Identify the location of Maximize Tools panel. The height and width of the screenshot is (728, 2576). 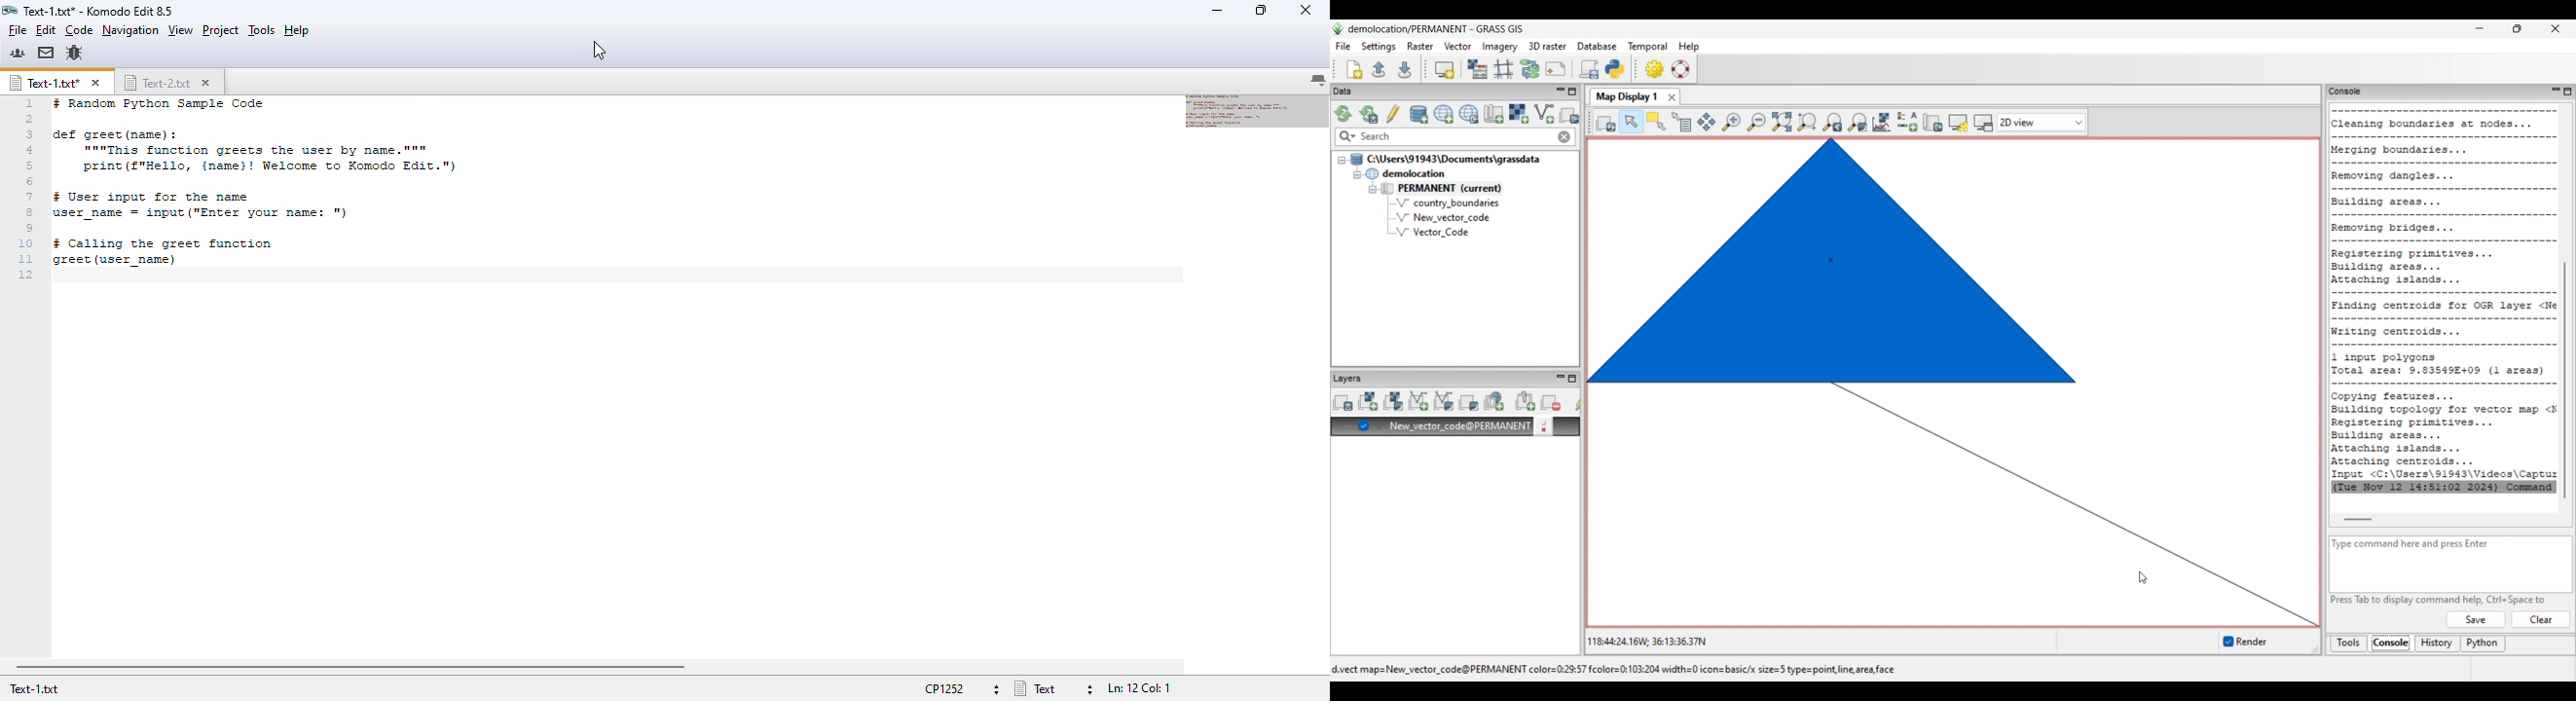
(2568, 92).